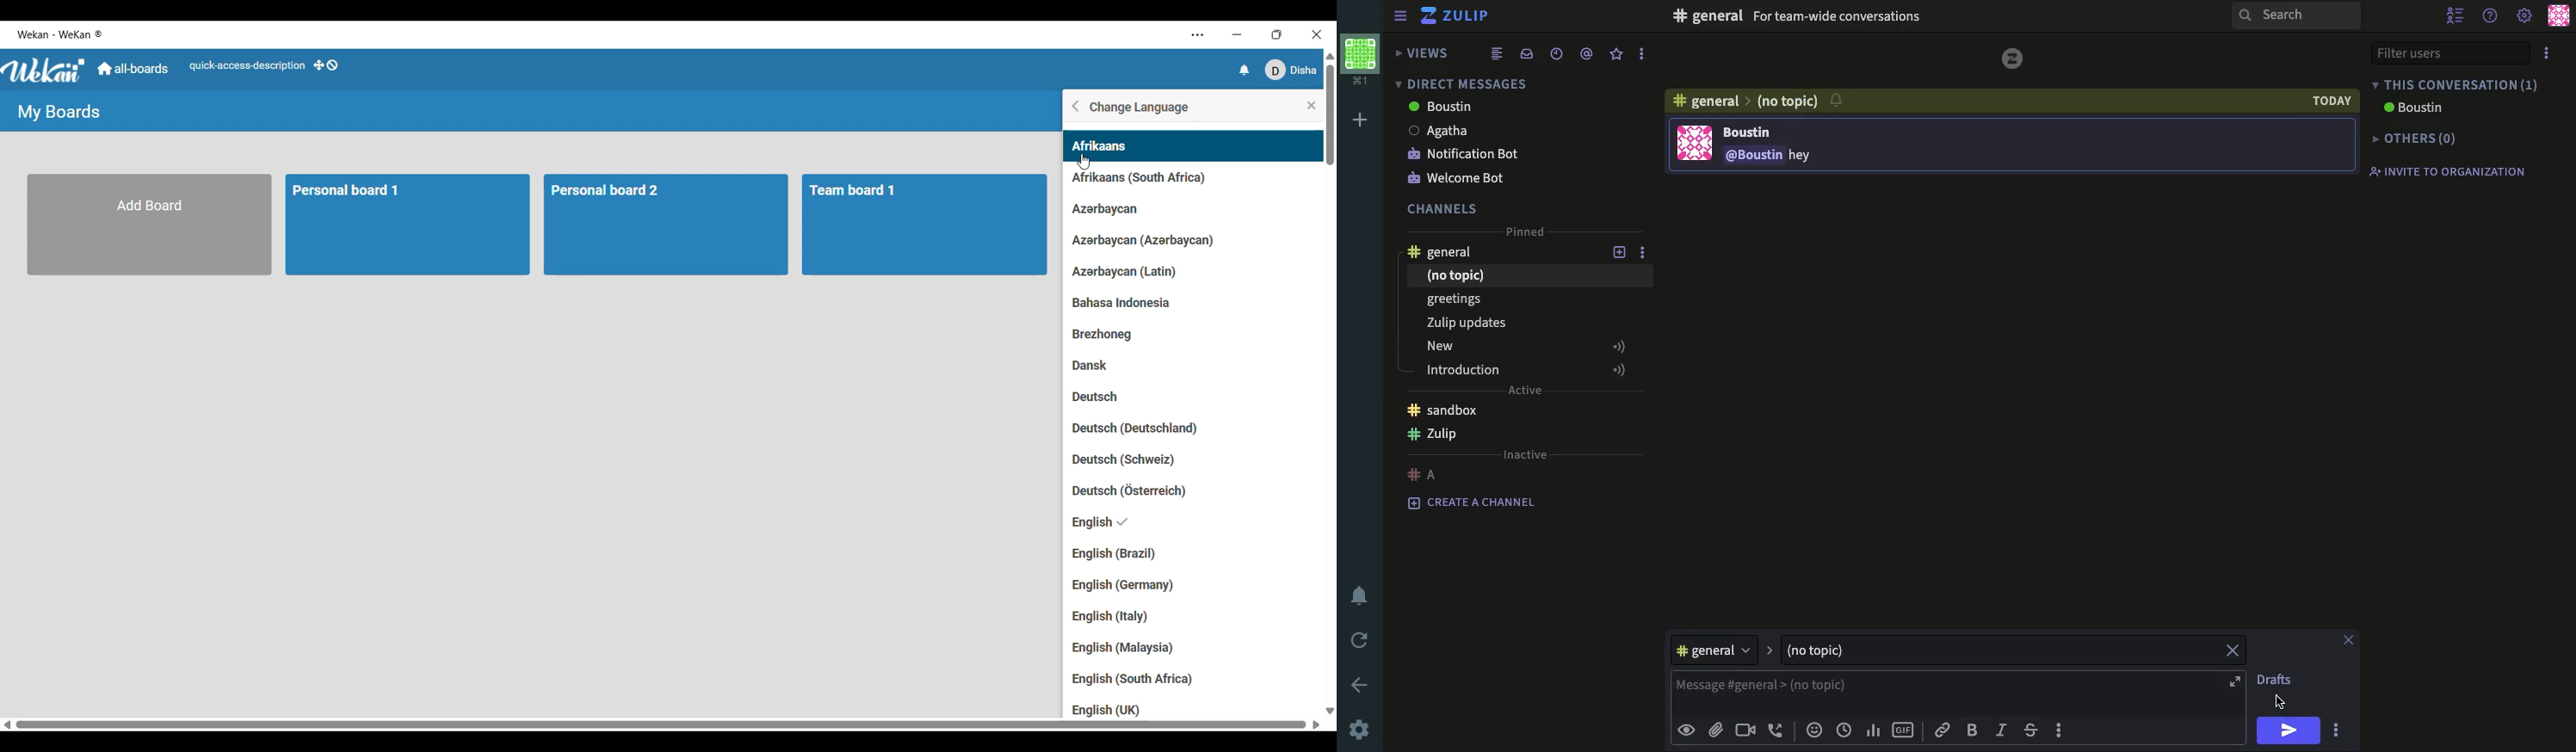  I want to click on Azarbaycan, so click(1103, 210).